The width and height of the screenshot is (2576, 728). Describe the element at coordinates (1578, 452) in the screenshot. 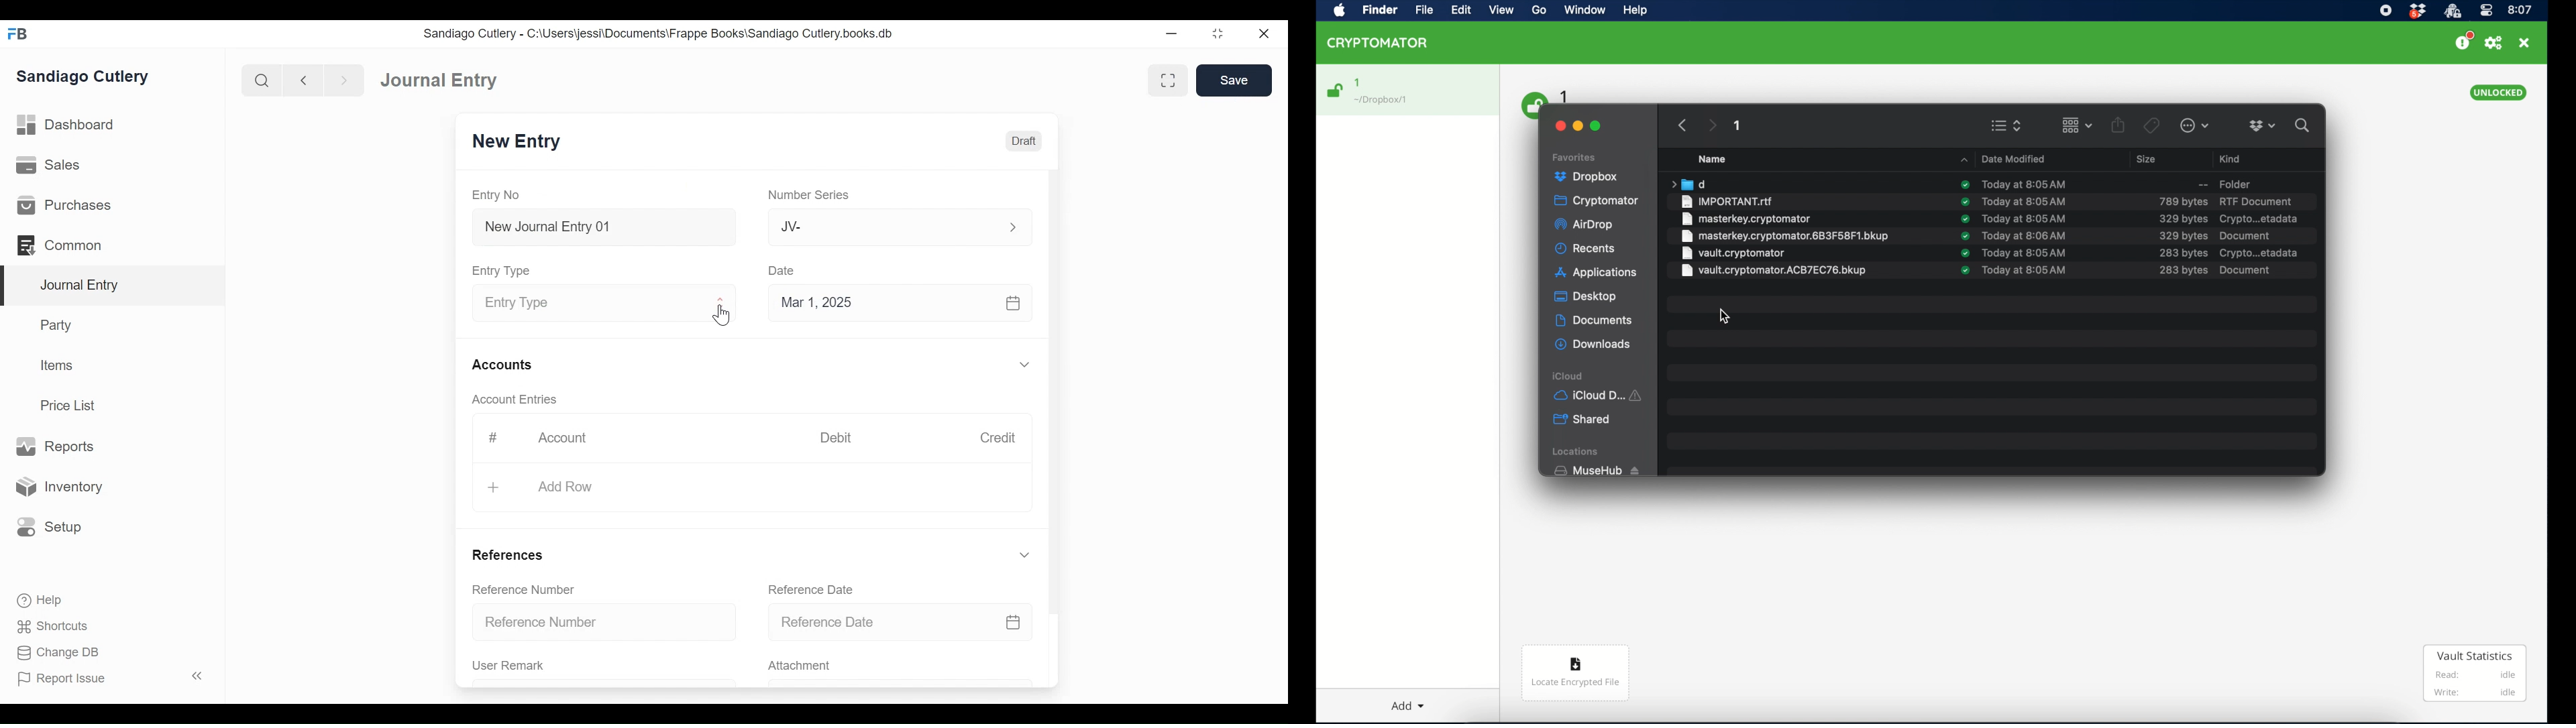

I see `locations` at that location.